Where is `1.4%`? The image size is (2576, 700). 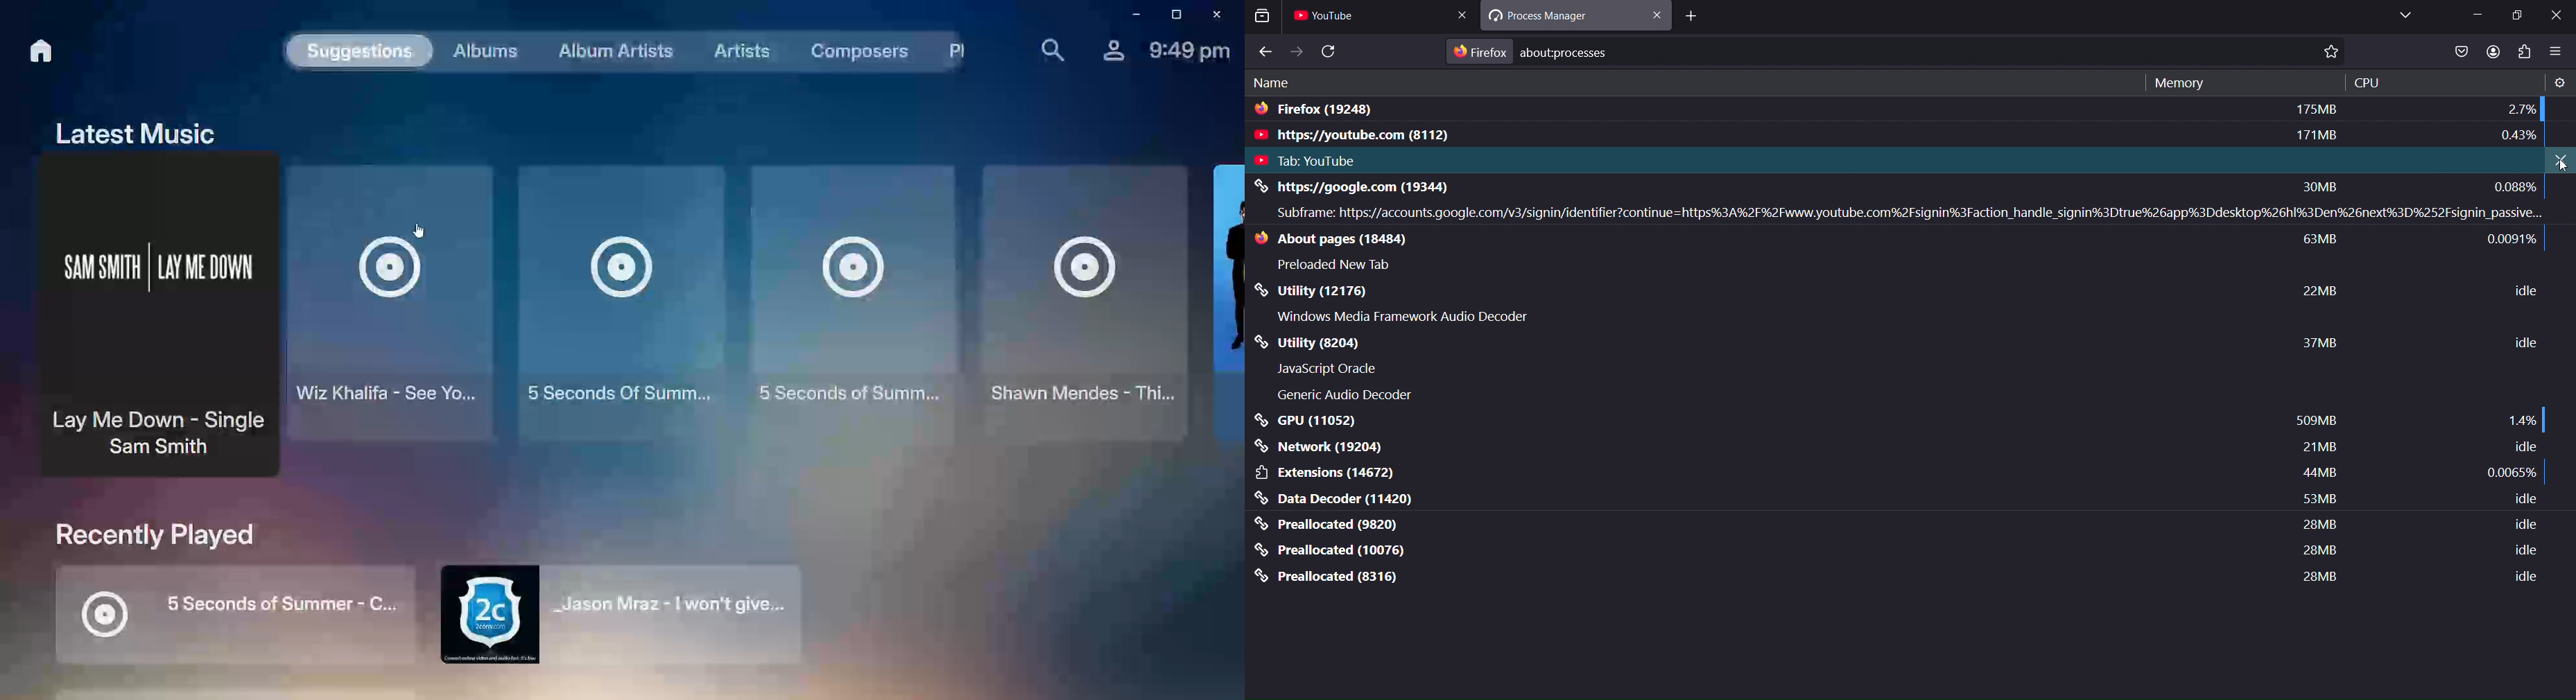 1.4% is located at coordinates (2523, 422).